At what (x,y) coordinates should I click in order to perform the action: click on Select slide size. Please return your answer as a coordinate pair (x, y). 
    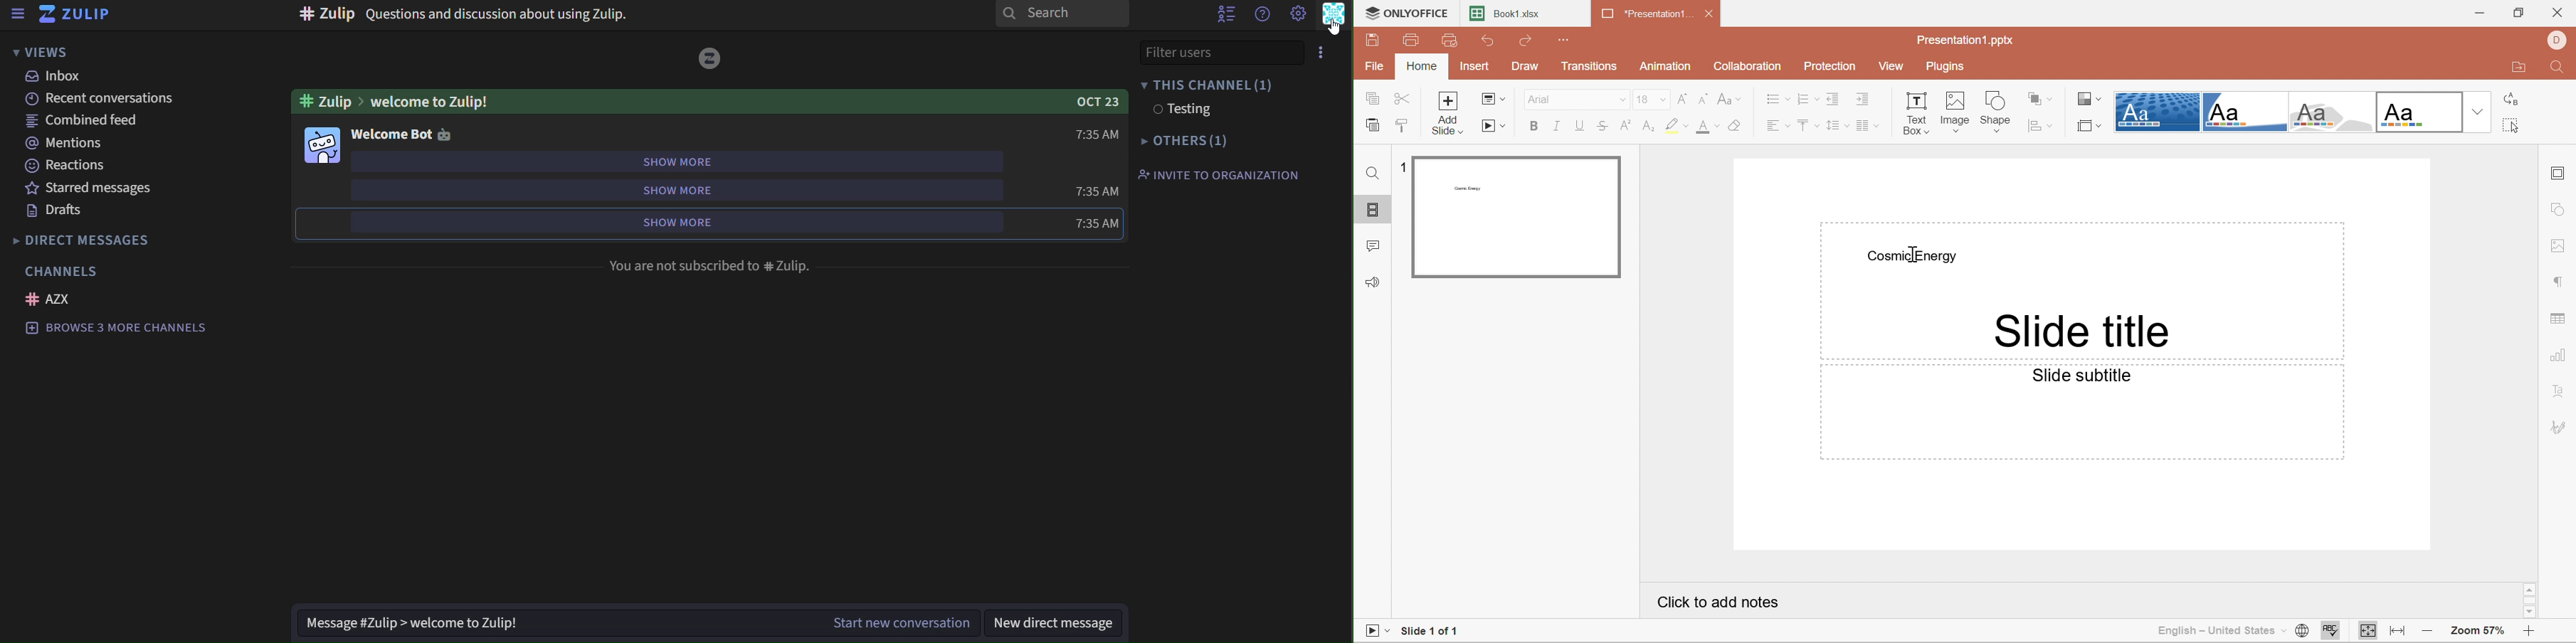
    Looking at the image, I should click on (2088, 126).